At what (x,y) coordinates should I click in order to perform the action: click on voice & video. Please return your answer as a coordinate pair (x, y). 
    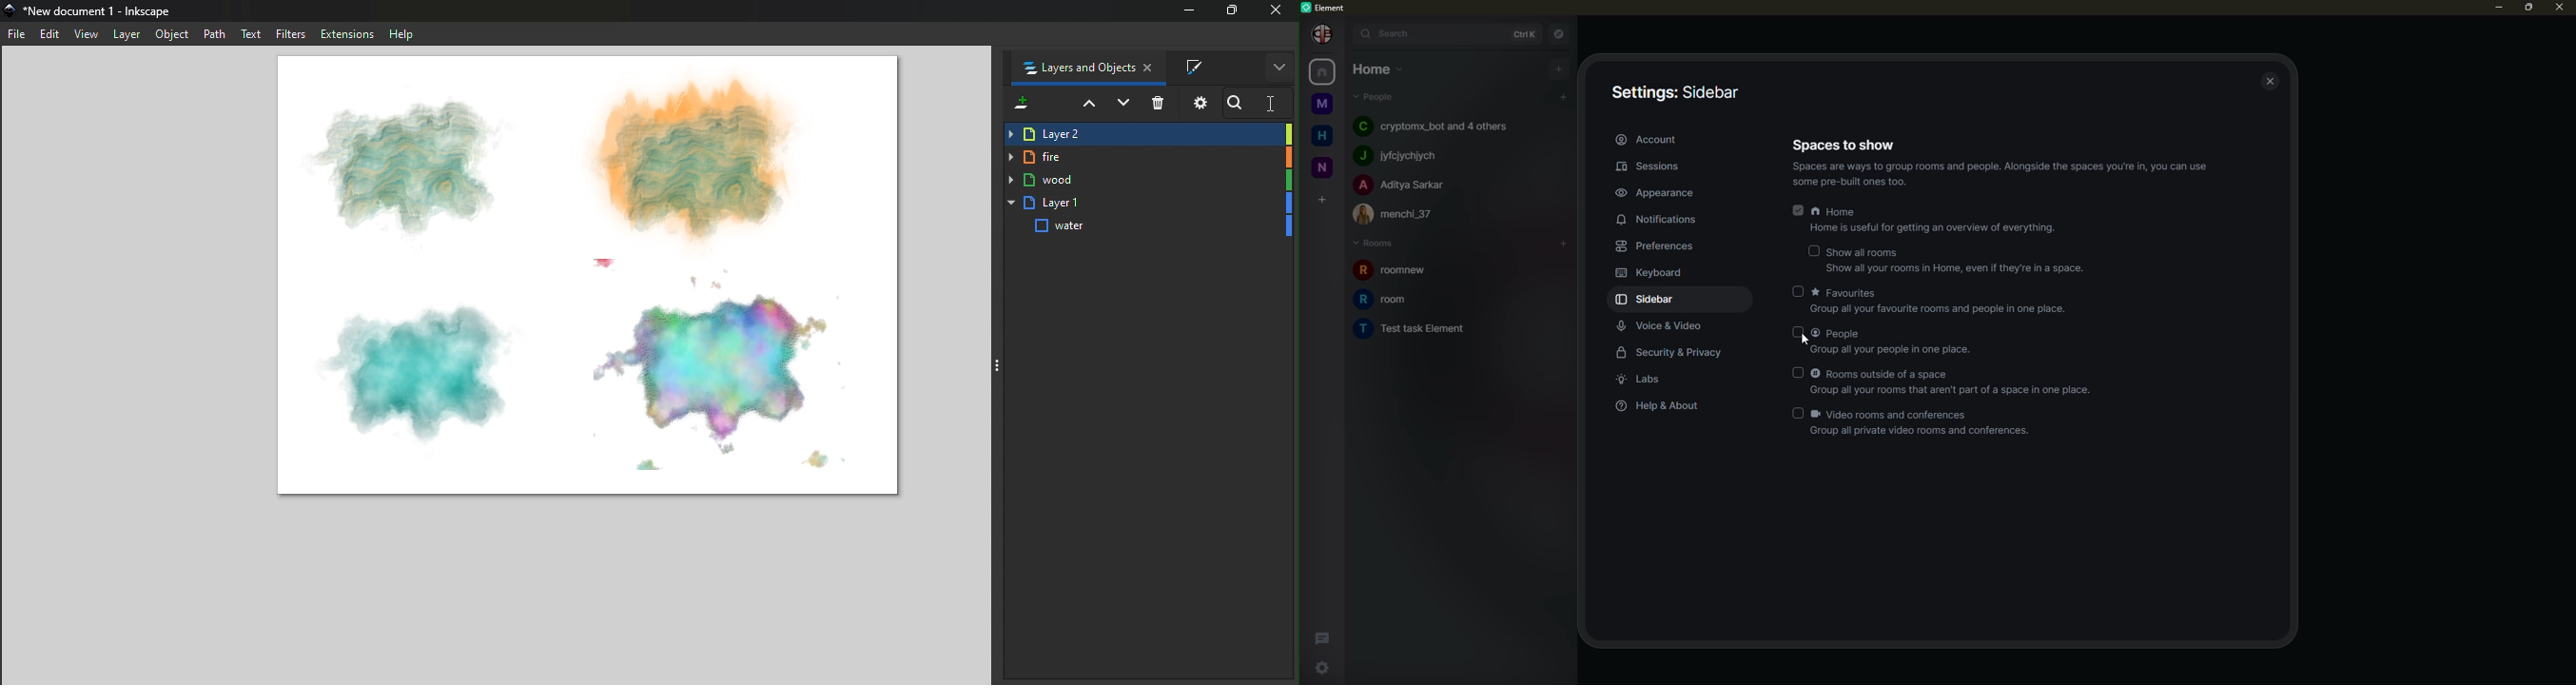
    Looking at the image, I should click on (1668, 325).